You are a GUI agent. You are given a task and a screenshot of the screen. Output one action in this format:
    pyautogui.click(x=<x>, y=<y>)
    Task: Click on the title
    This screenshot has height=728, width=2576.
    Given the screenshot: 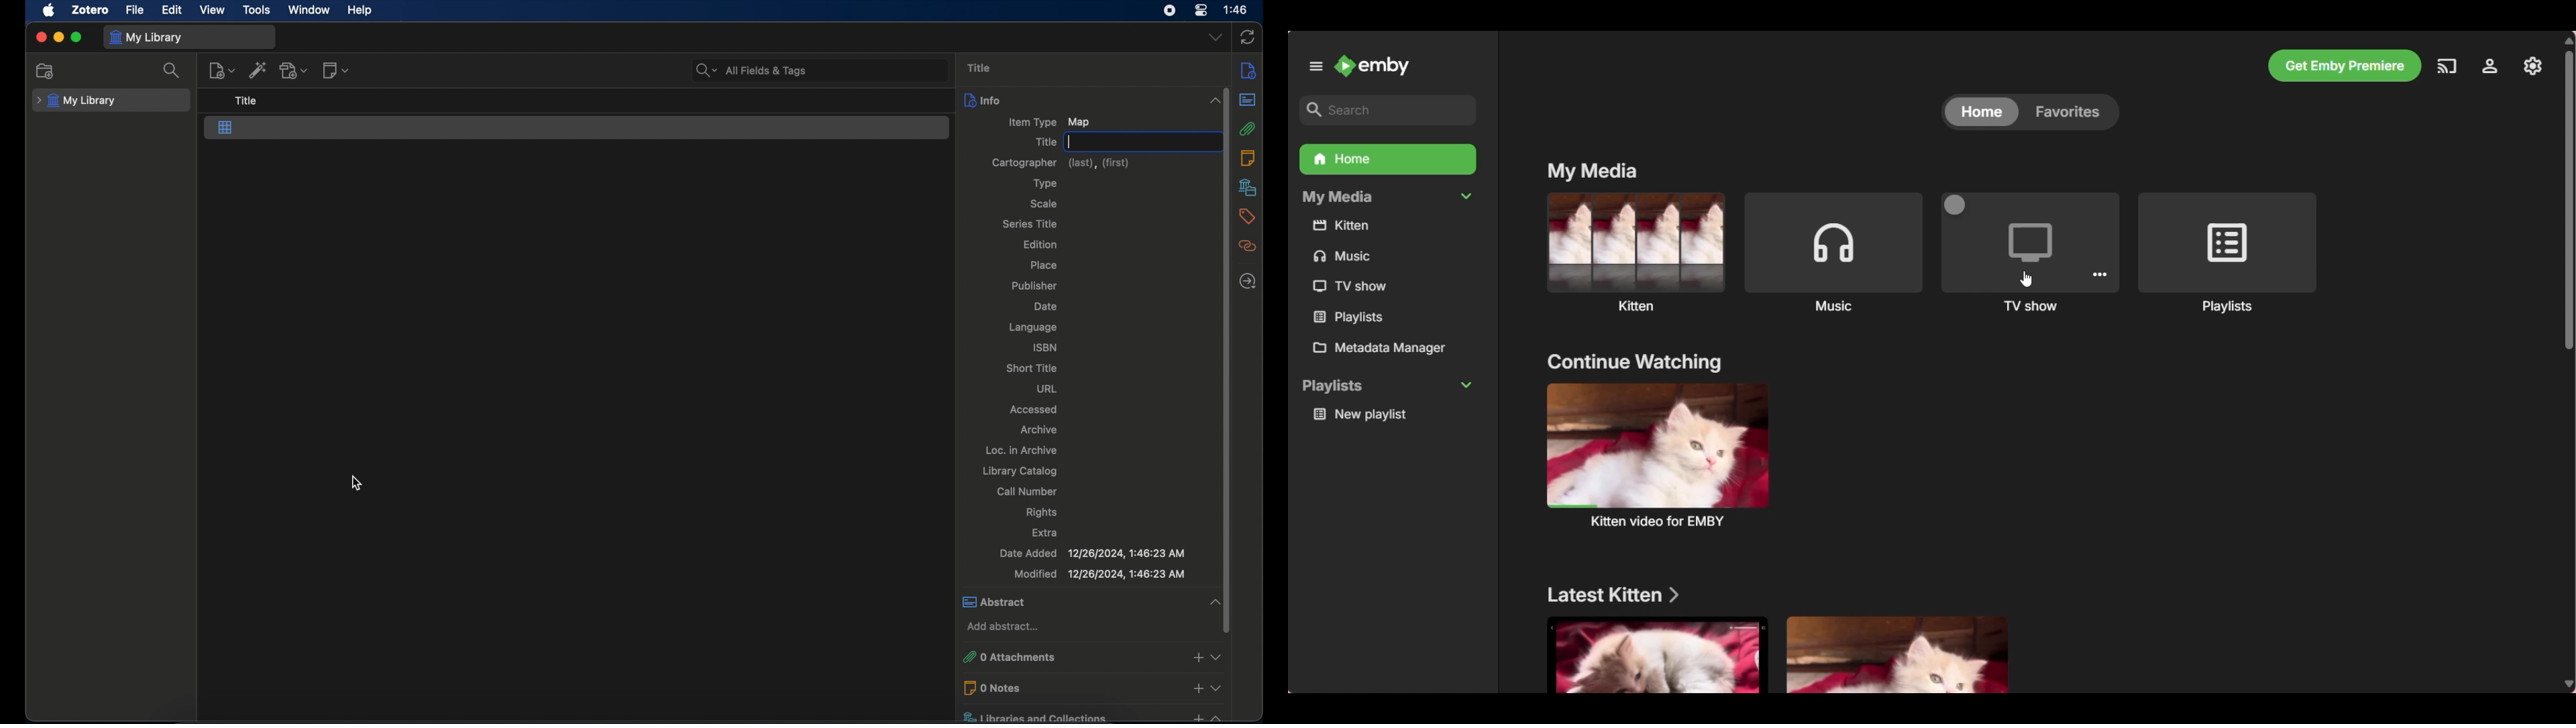 What is the action you would take?
    pyautogui.click(x=979, y=67)
    